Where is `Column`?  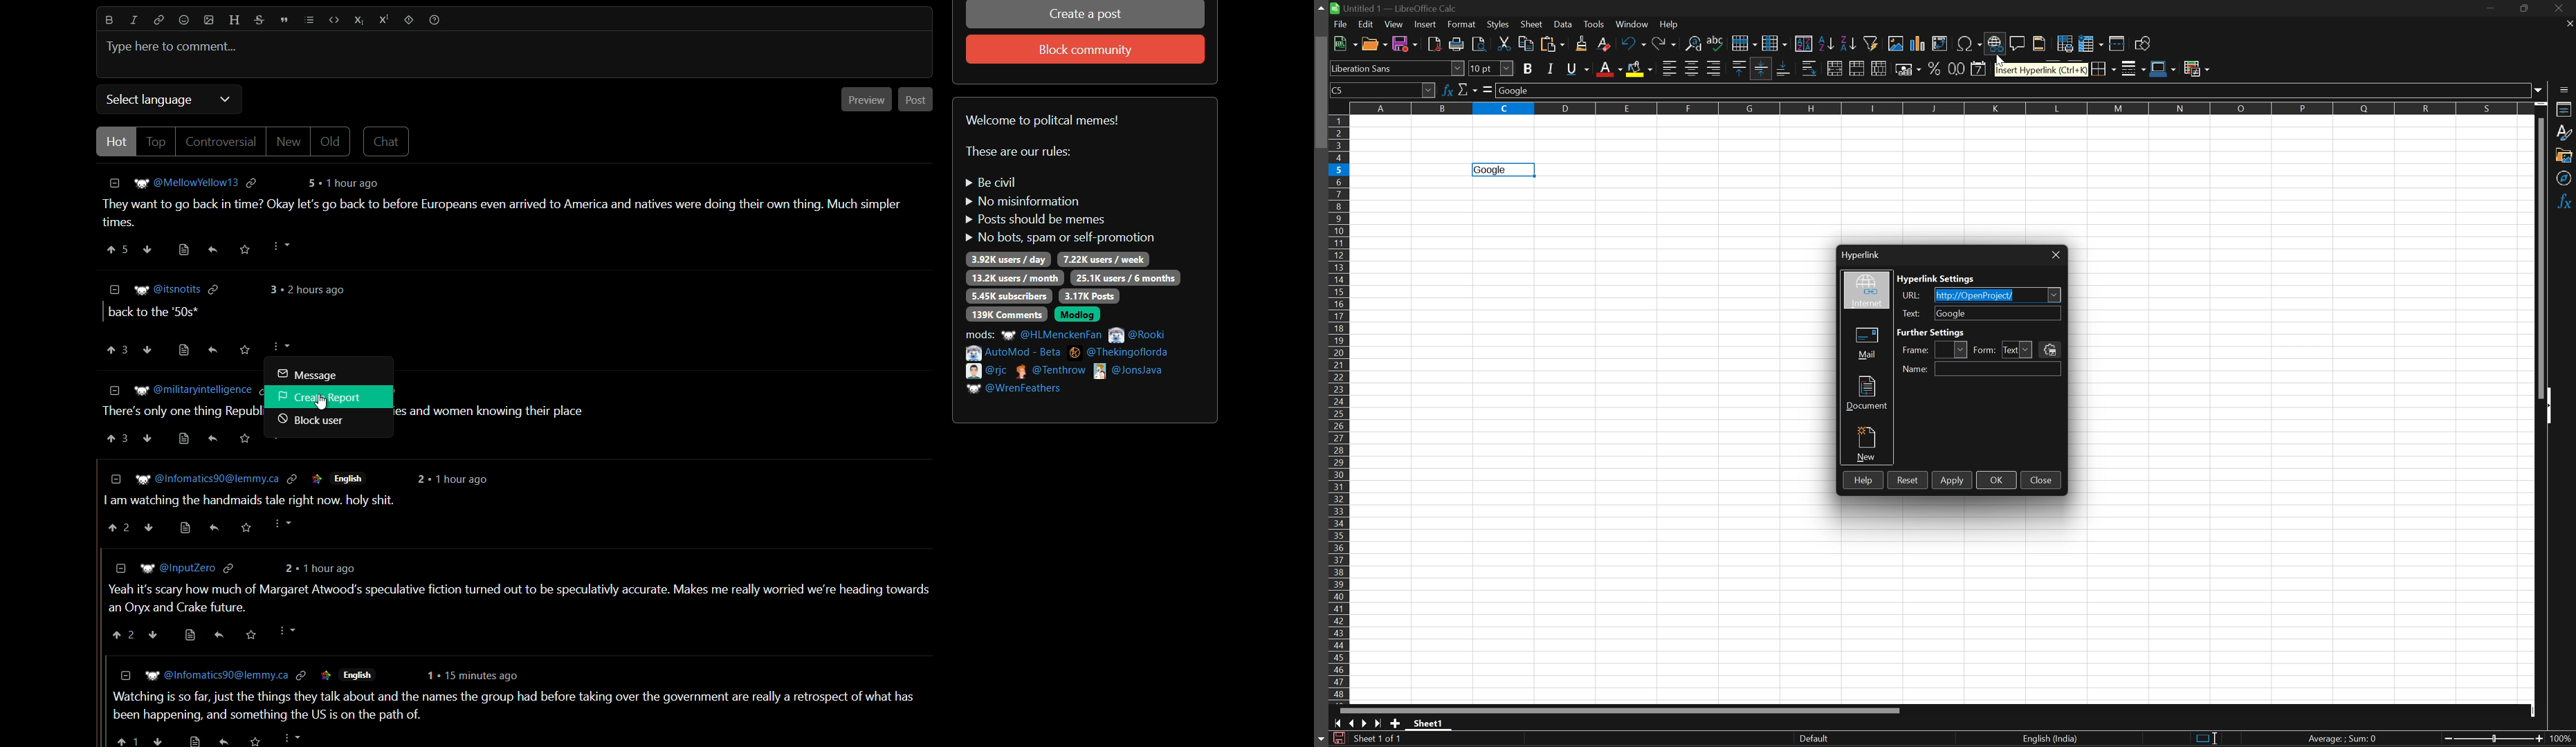 Column is located at coordinates (1776, 41).